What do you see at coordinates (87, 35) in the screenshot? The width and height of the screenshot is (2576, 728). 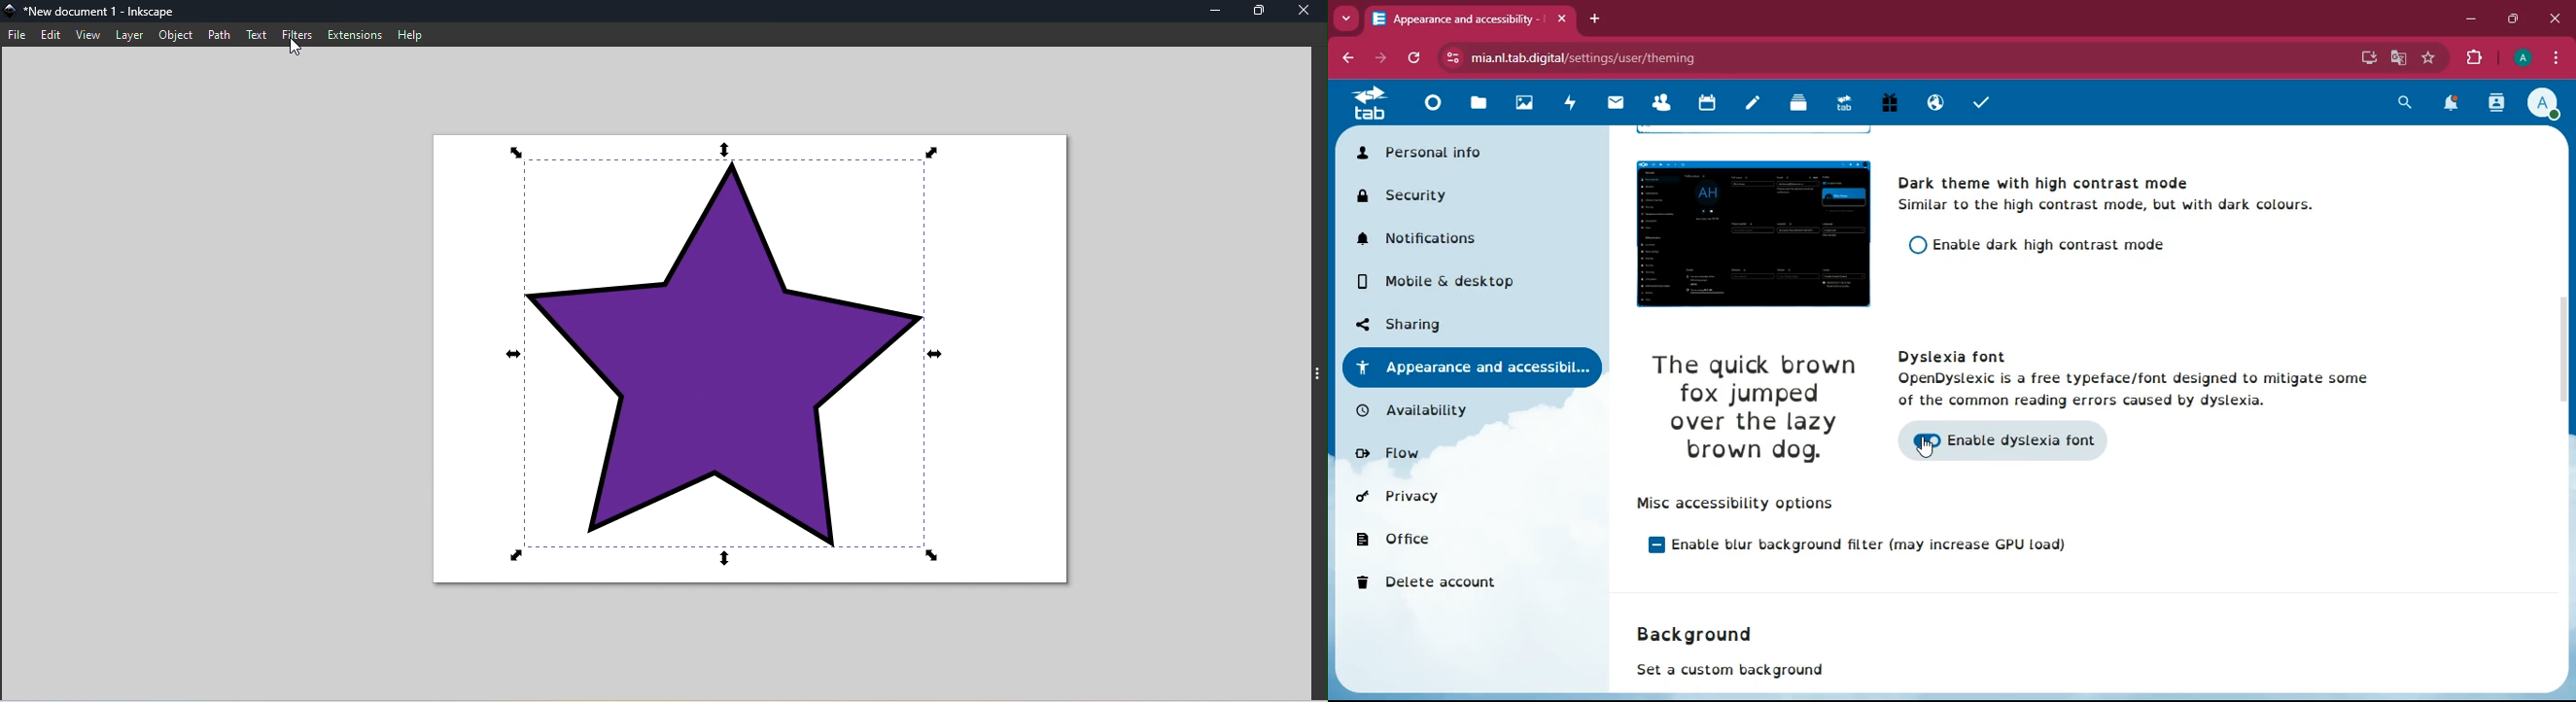 I see `View` at bounding box center [87, 35].